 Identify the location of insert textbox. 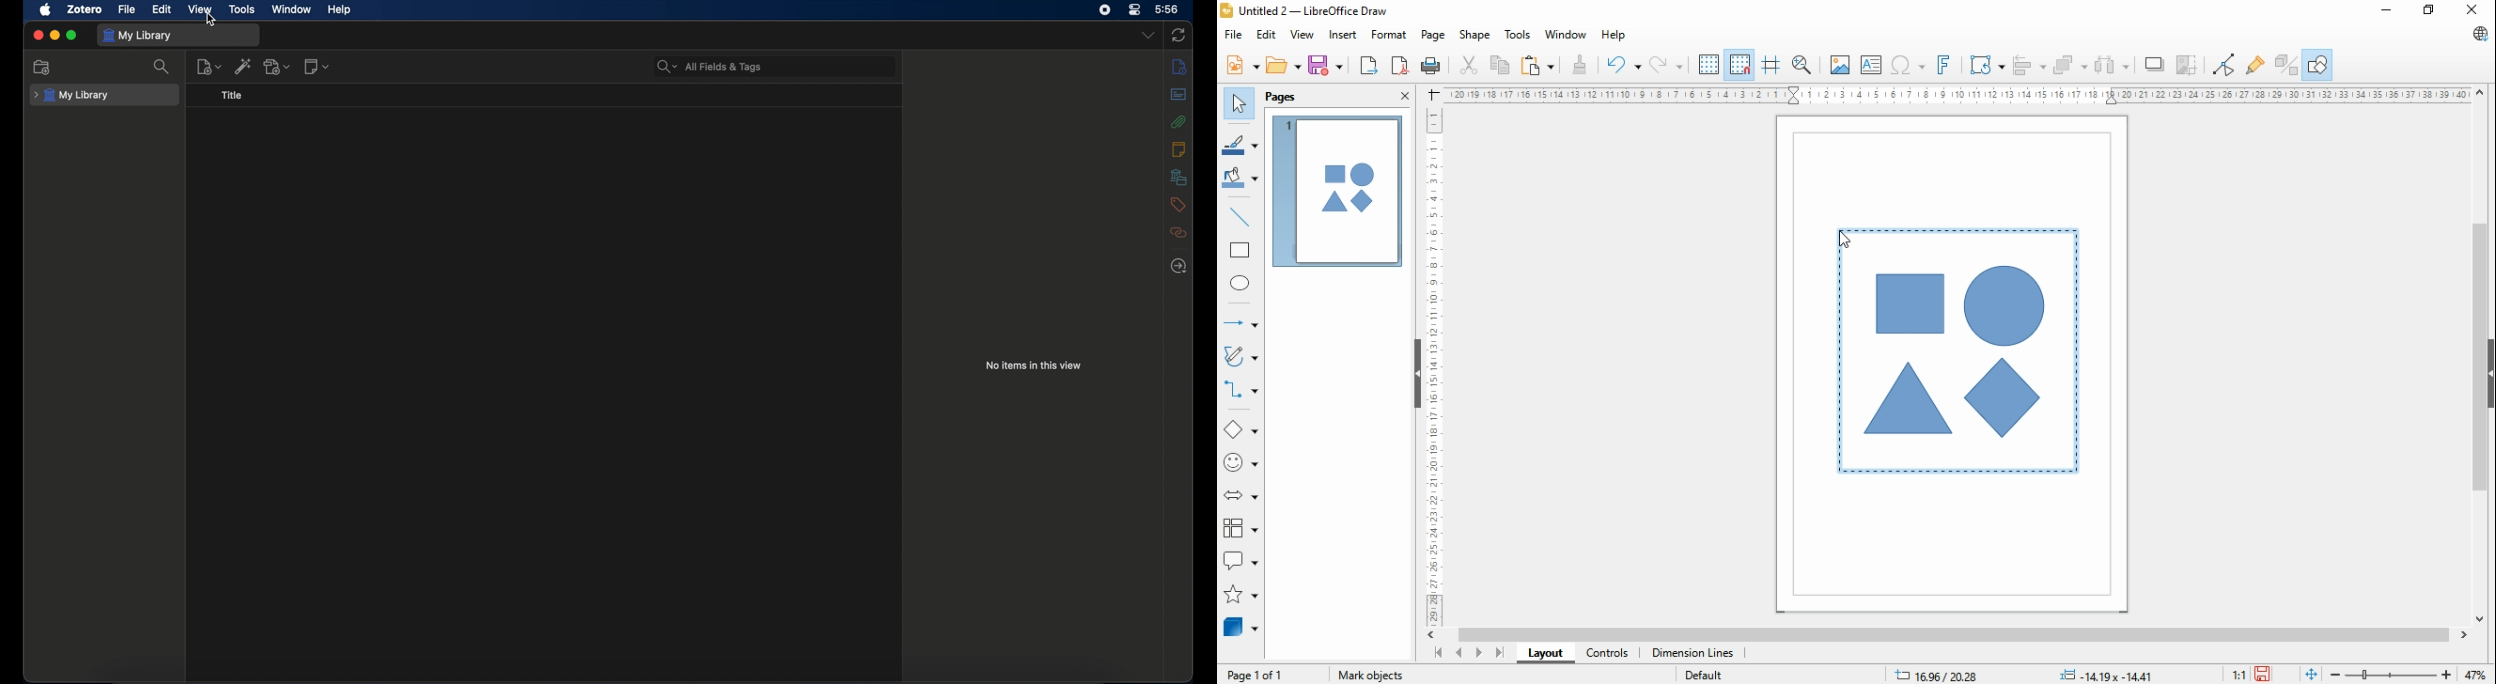
(1871, 65).